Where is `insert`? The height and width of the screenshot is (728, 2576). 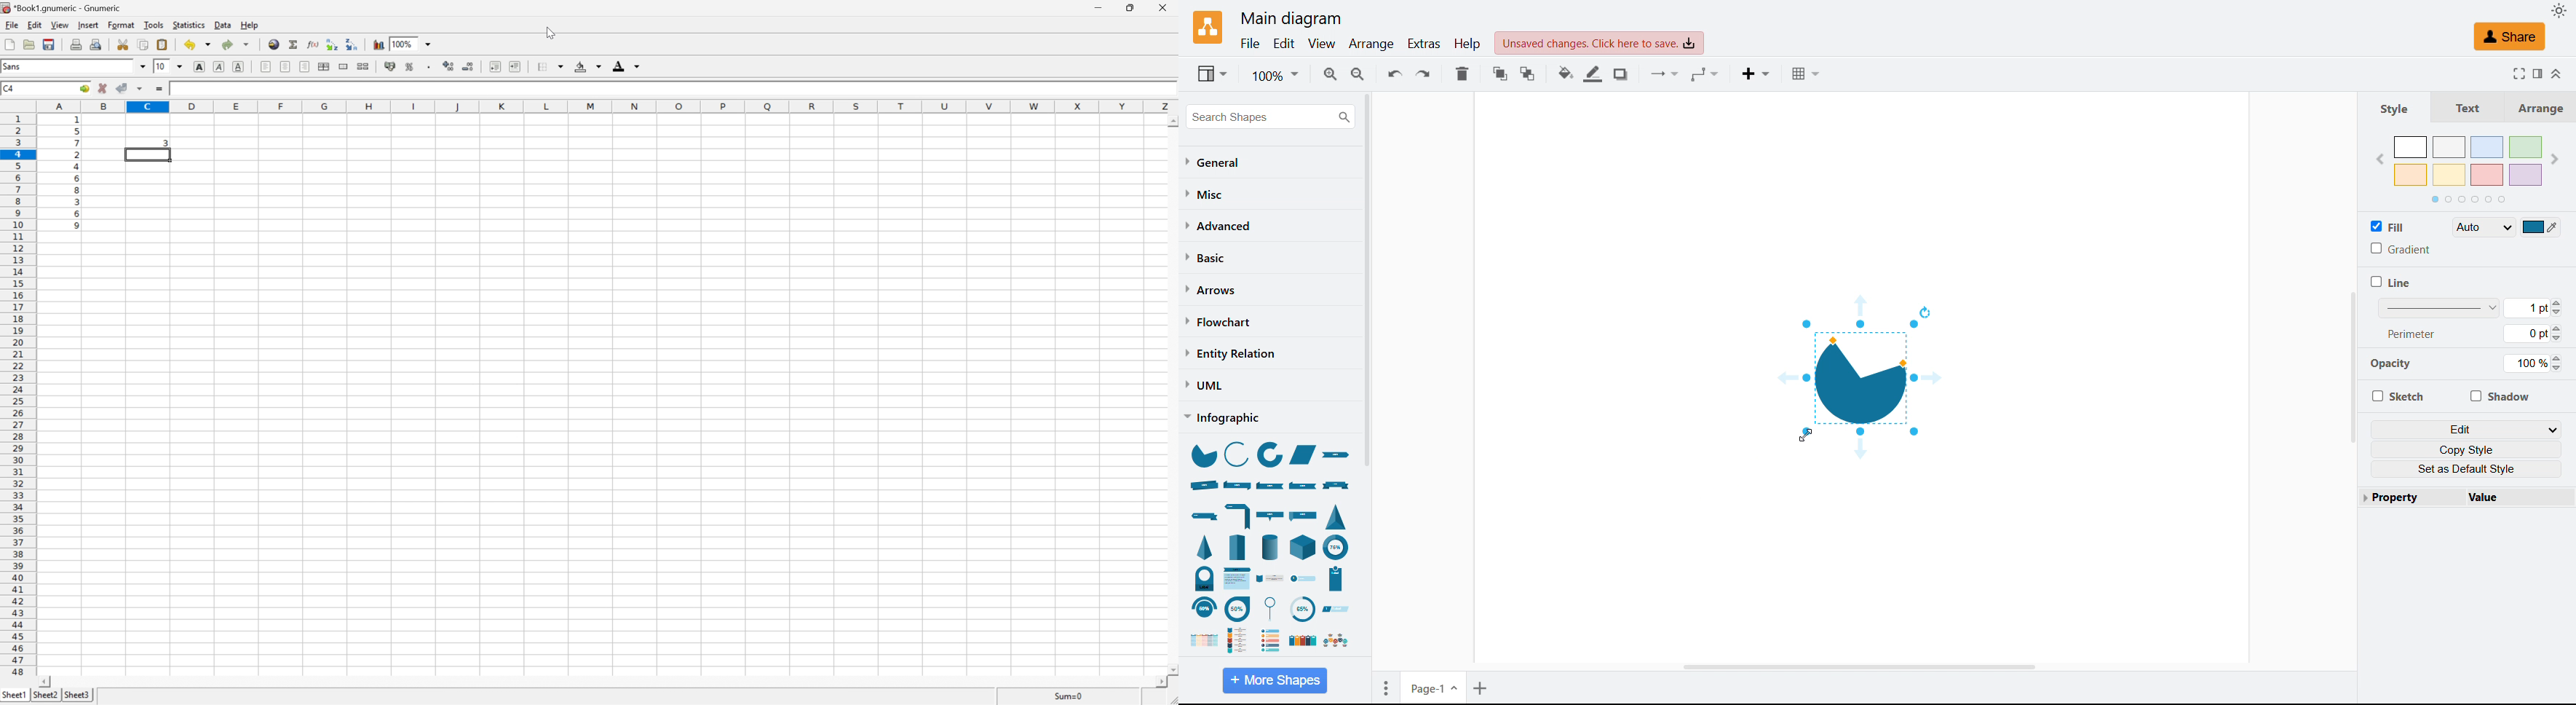 insert is located at coordinates (89, 24).